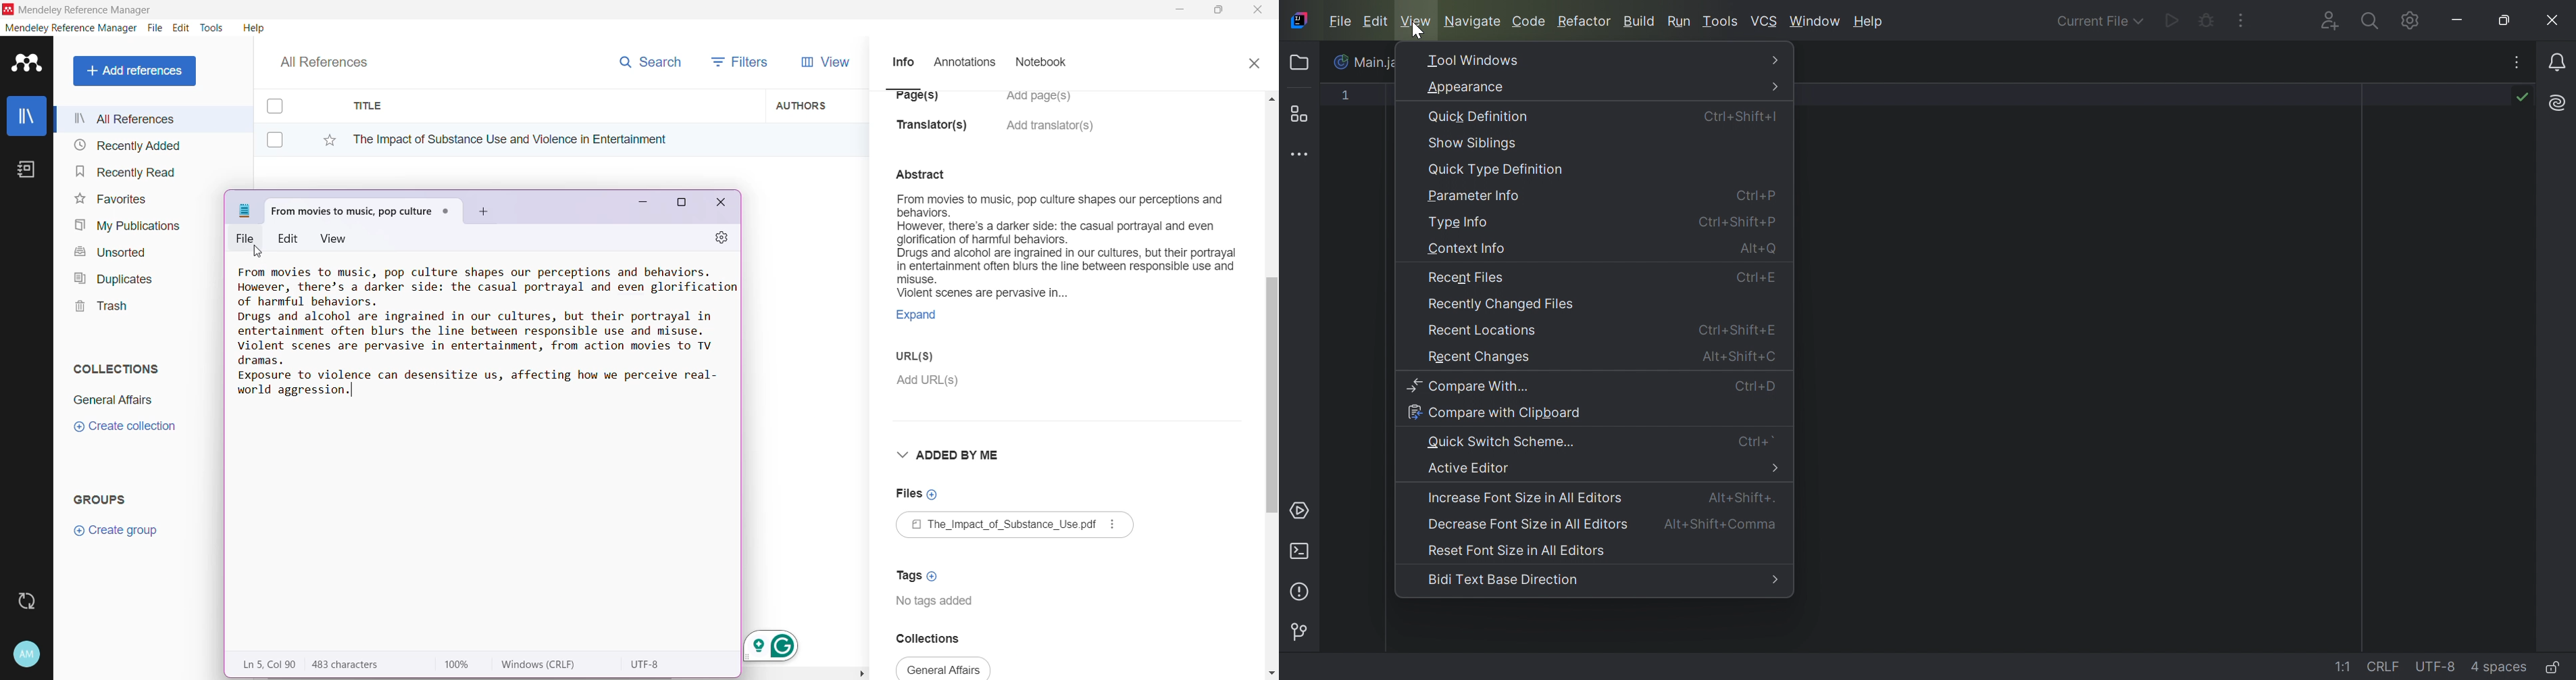  Describe the element at coordinates (716, 239) in the screenshot. I see `Settings` at that location.